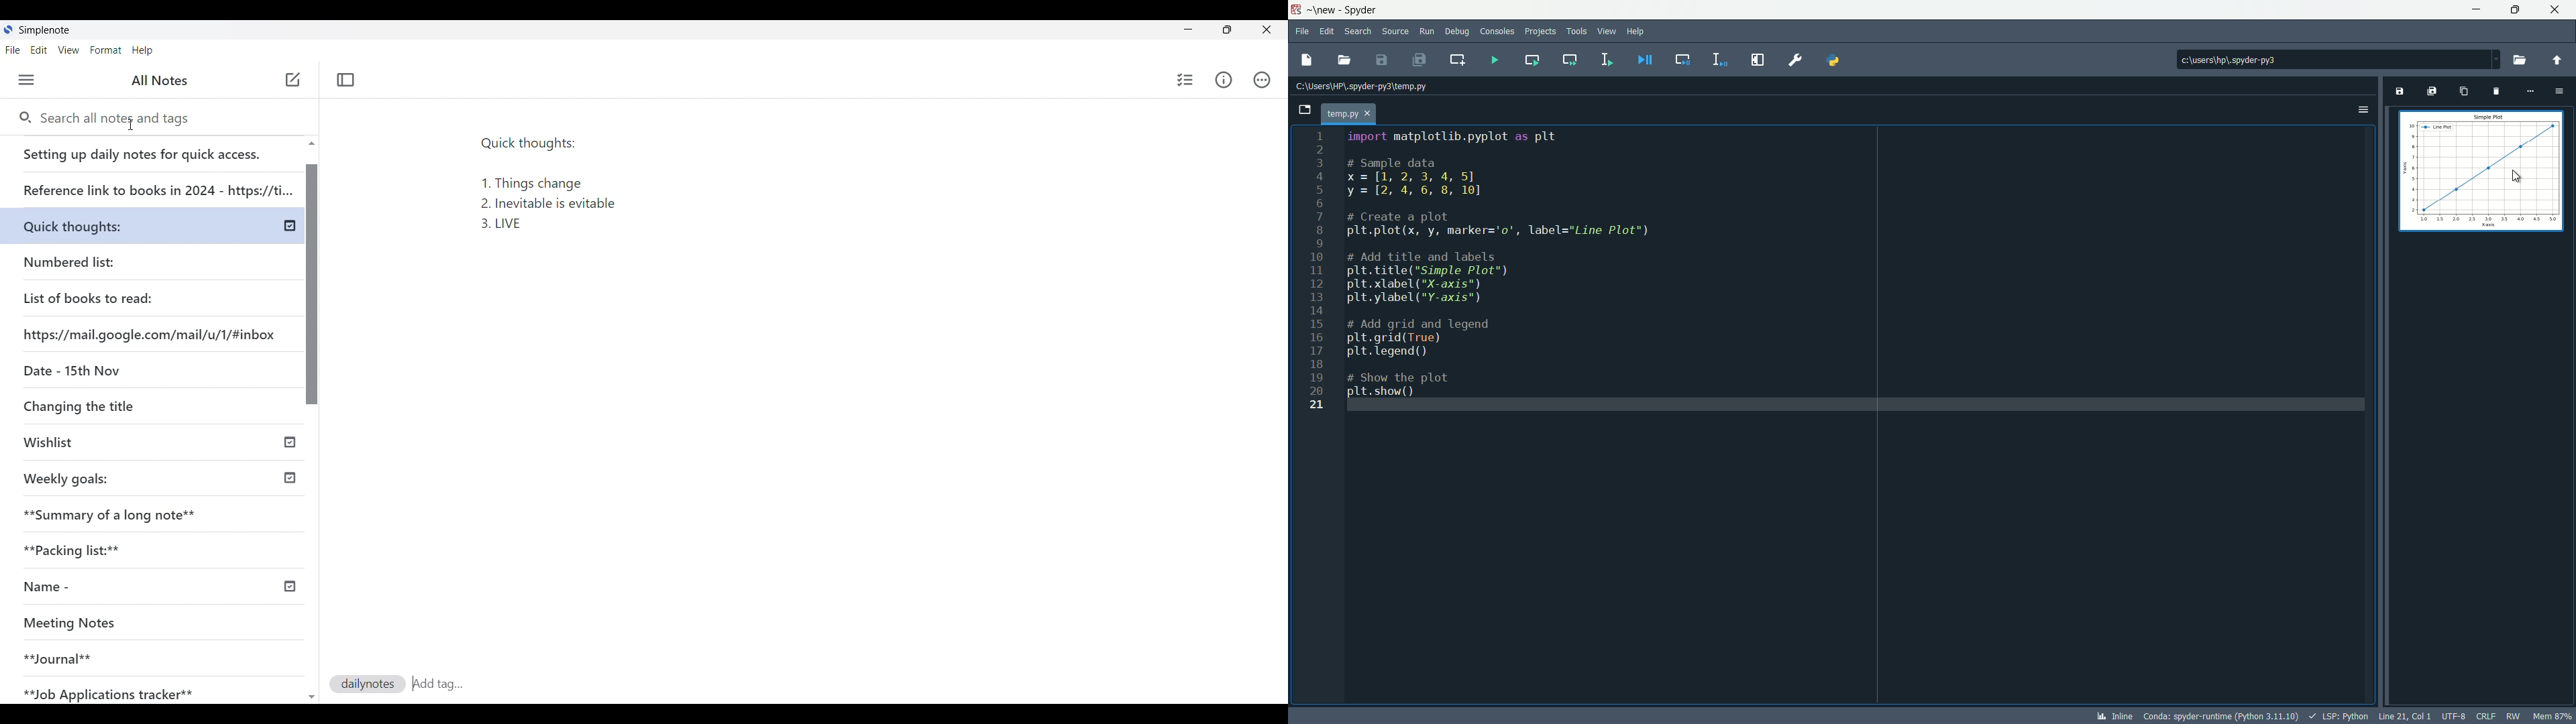  Describe the element at coordinates (66, 477) in the screenshot. I see `Weekly goals` at that location.